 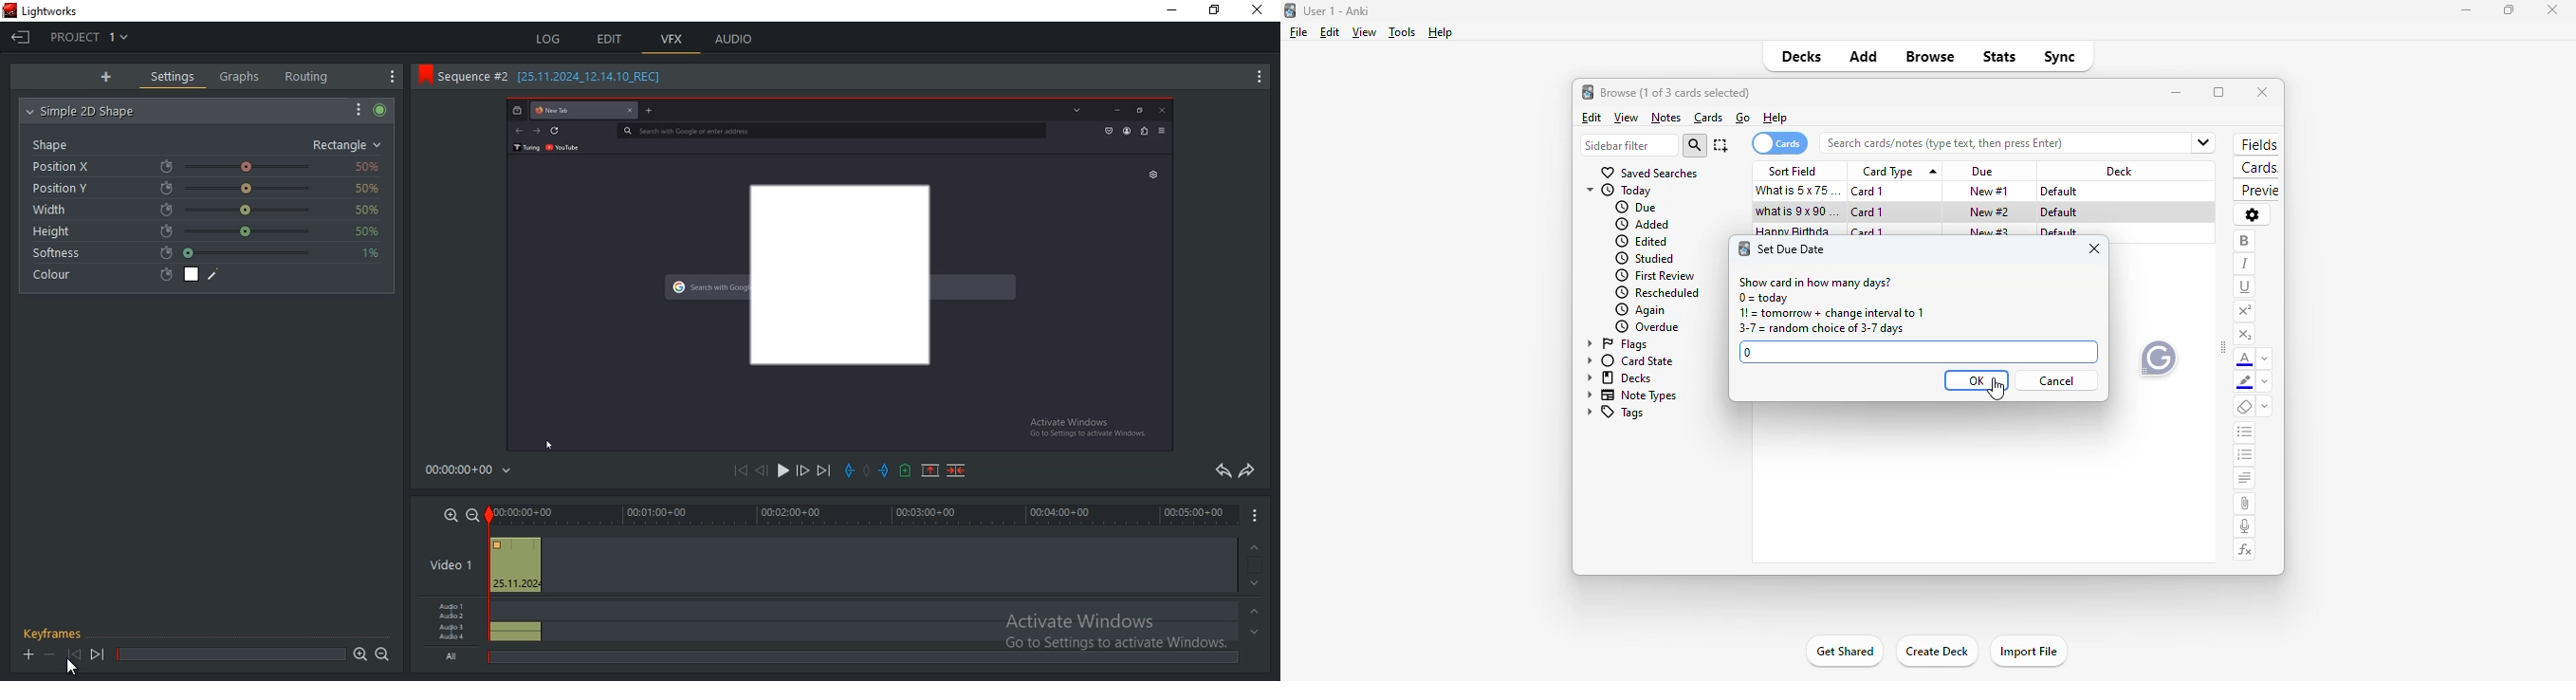 What do you see at coordinates (1797, 232) in the screenshot?
I see `happy birthday song!!!.mp3` at bounding box center [1797, 232].